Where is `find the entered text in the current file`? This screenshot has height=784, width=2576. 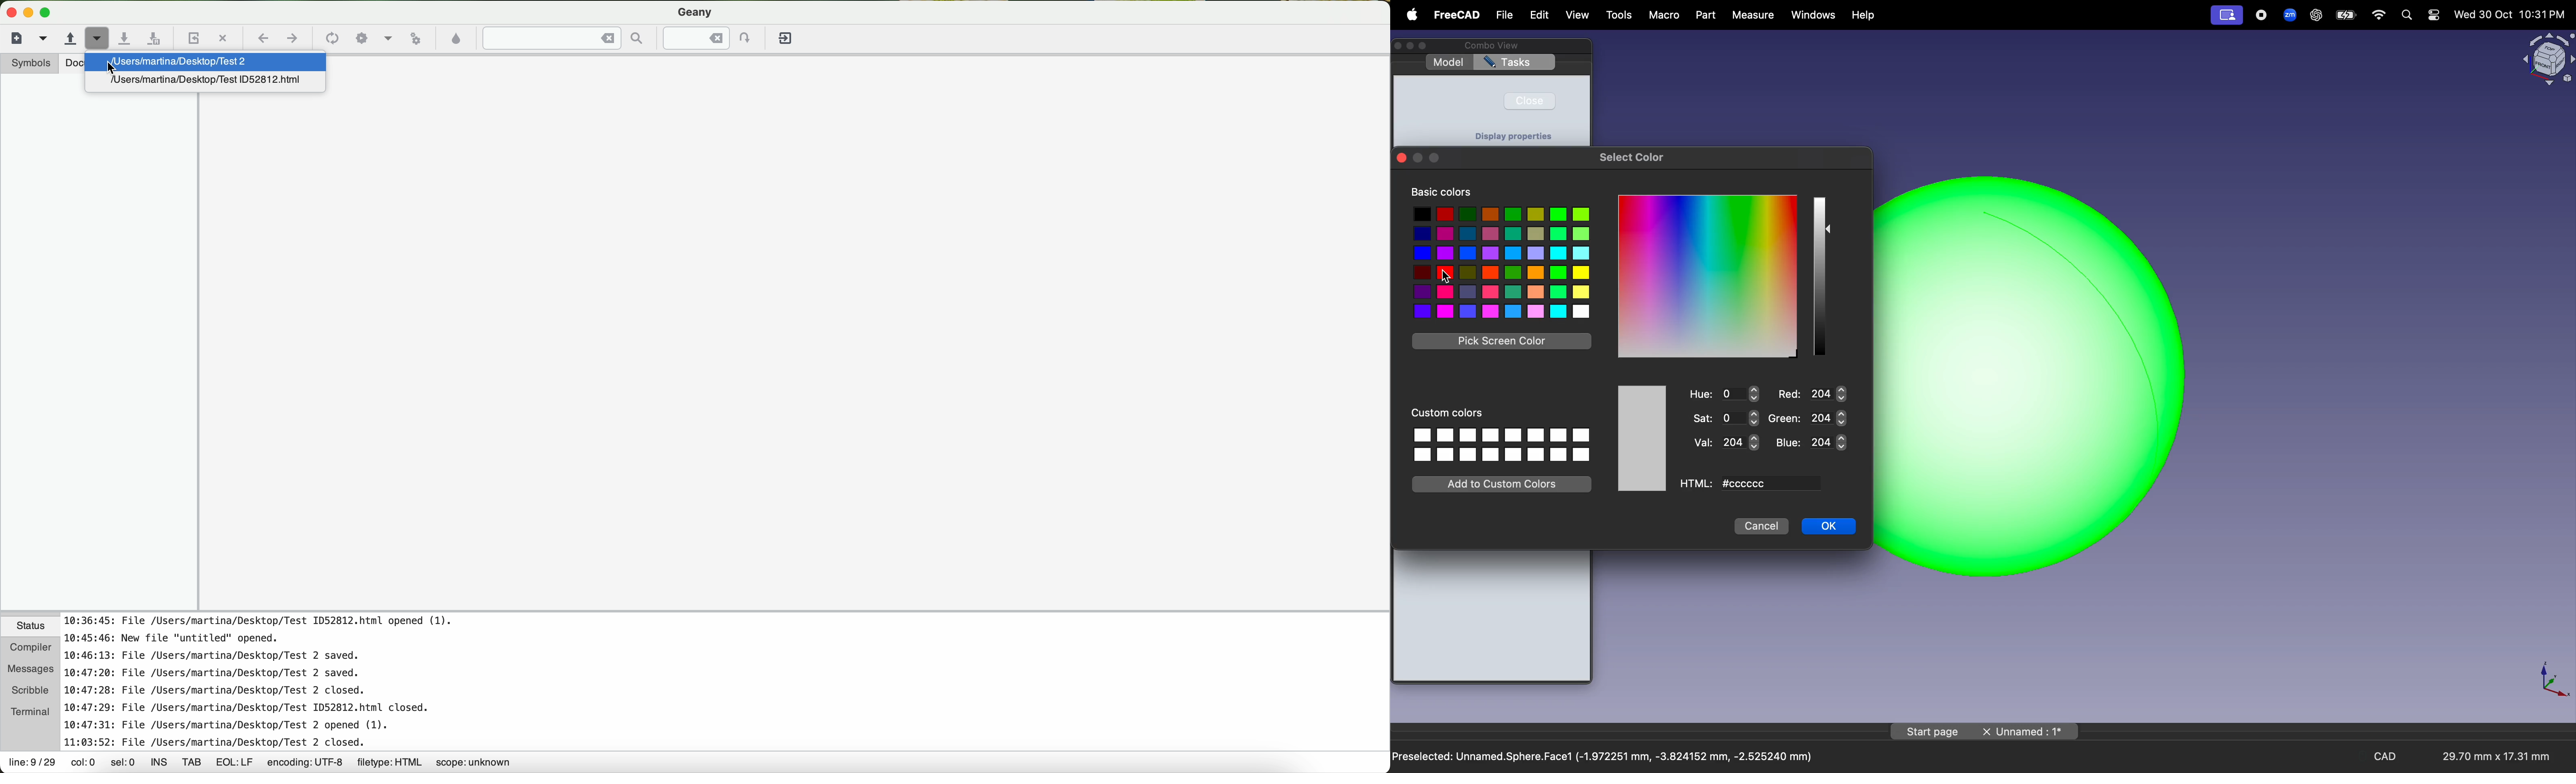
find the entered text in the current file is located at coordinates (567, 38).